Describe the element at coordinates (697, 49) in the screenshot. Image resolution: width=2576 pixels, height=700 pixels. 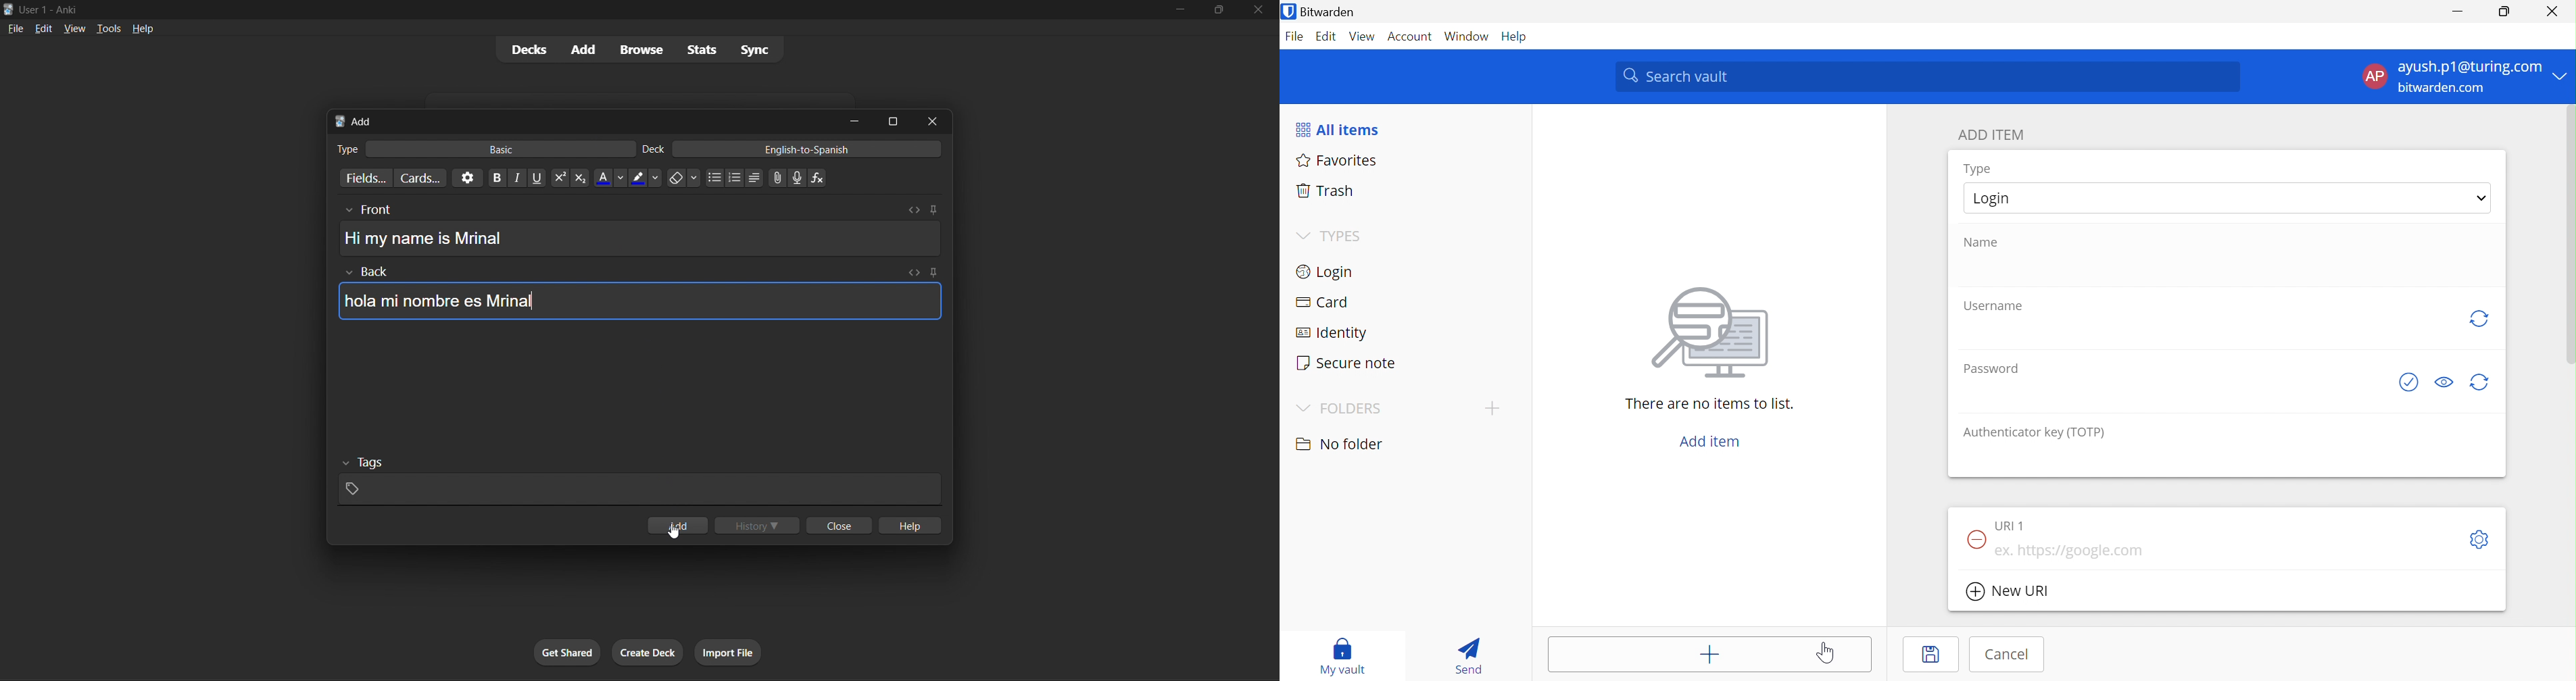
I see `stats` at that location.